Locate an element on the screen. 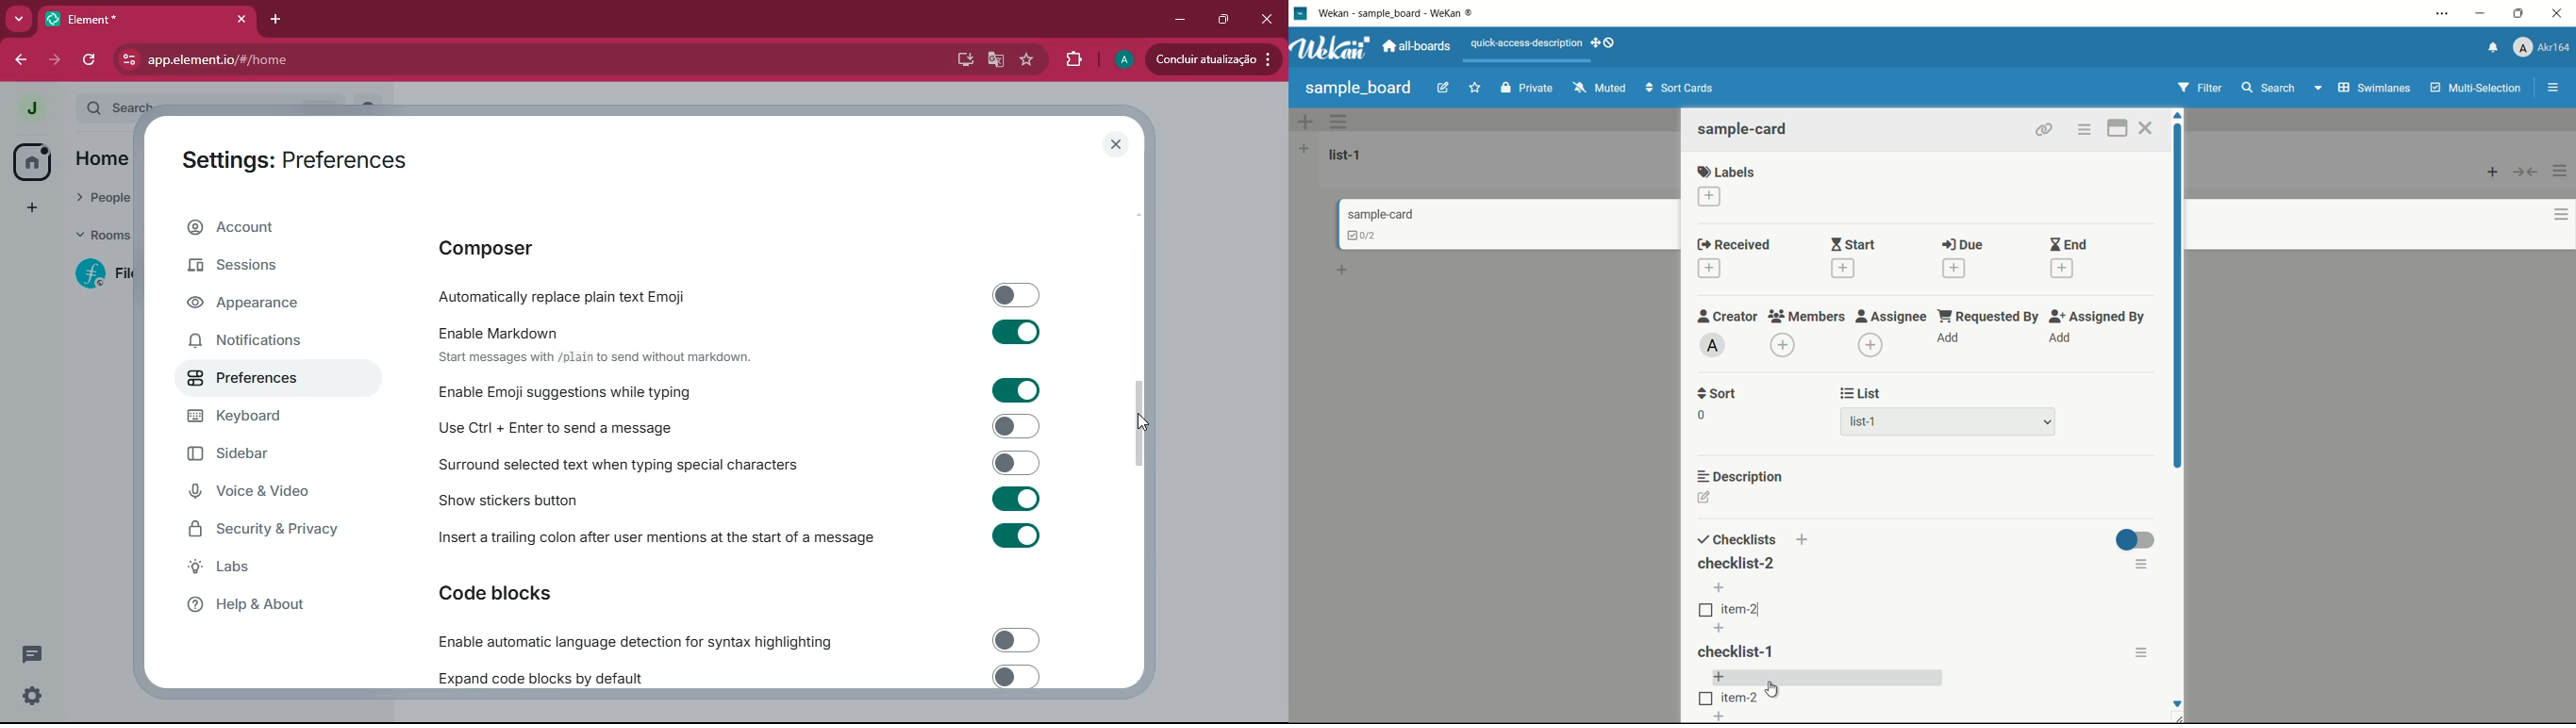 This screenshot has height=728, width=2576. desktop is located at coordinates (957, 58).